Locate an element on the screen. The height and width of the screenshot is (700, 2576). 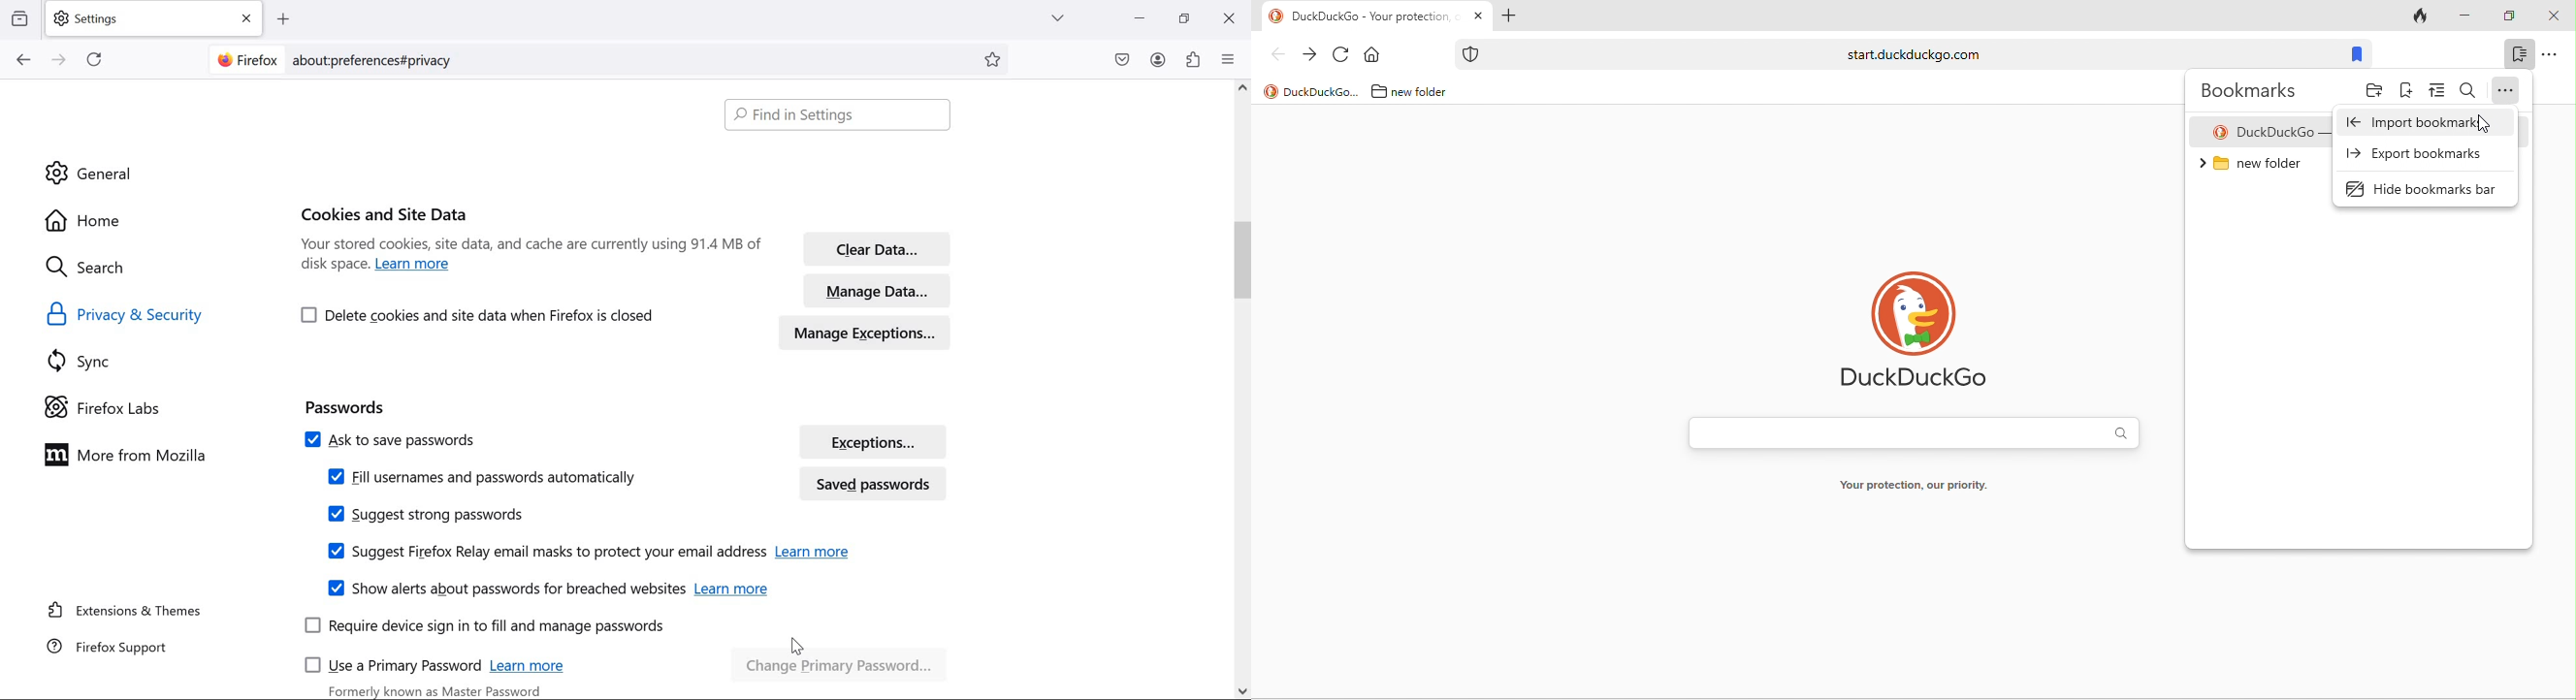
Firefox is located at coordinates (246, 58).